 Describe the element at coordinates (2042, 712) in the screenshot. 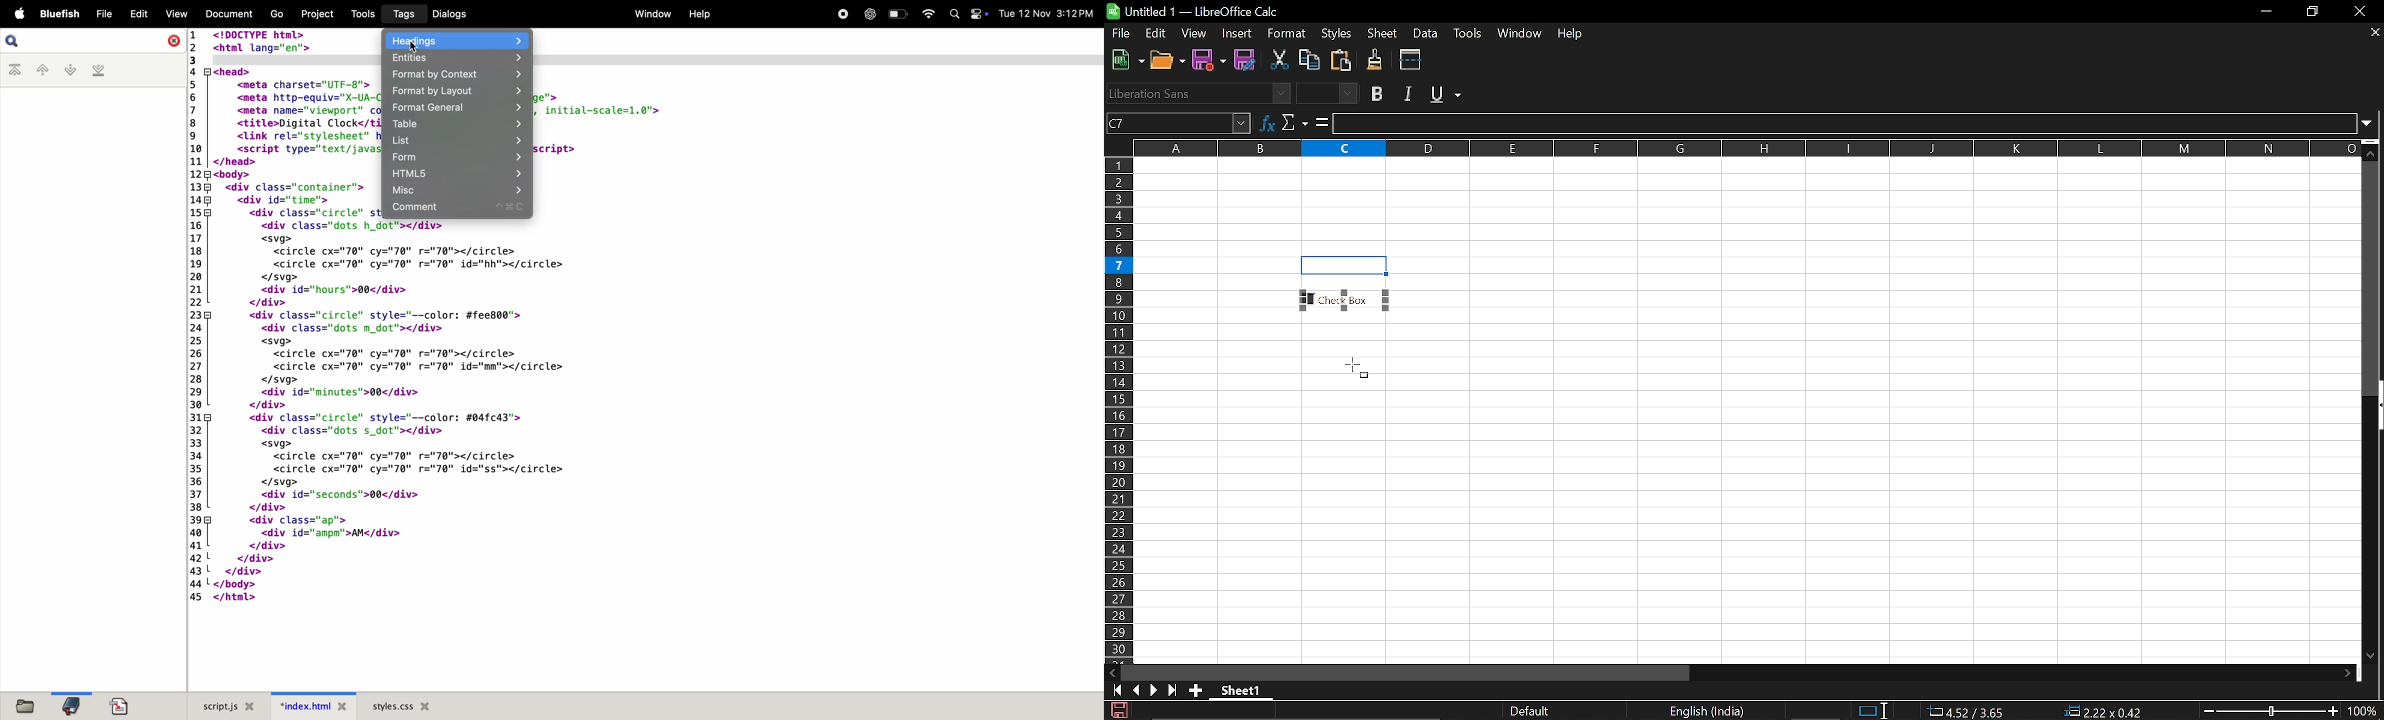

I see `Formula standard selection` at that location.